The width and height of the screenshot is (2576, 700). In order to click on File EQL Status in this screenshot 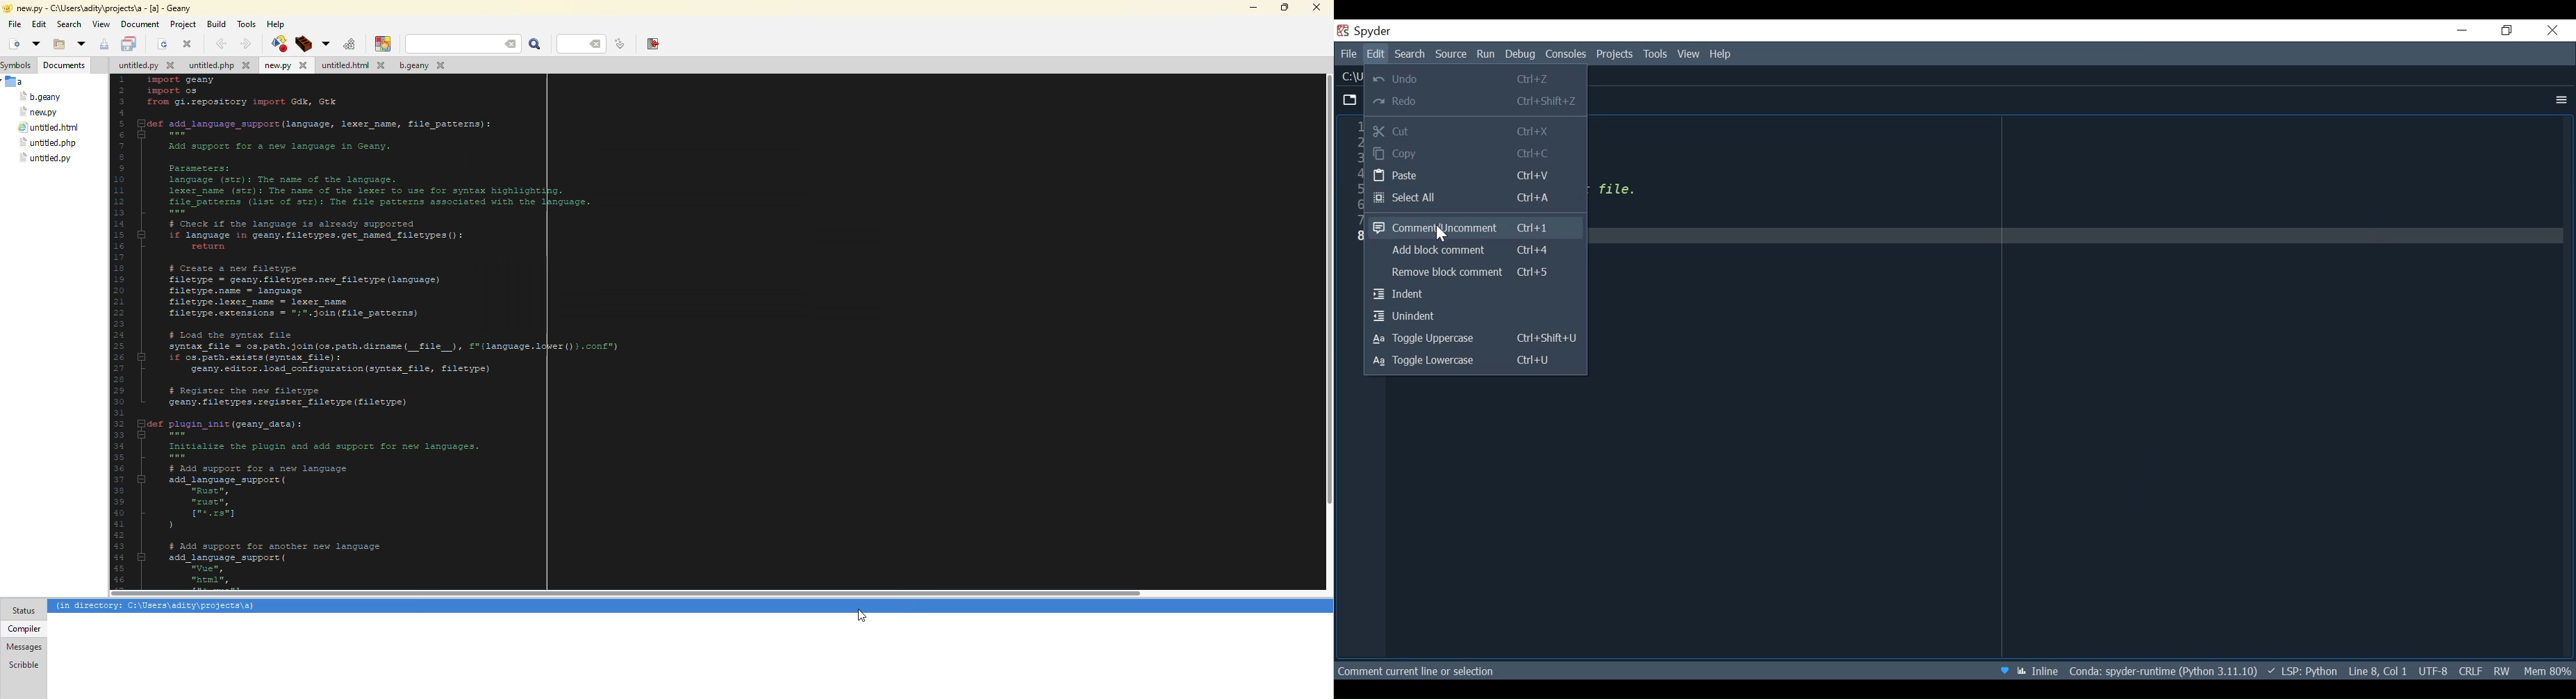, I will do `click(2470, 671)`.